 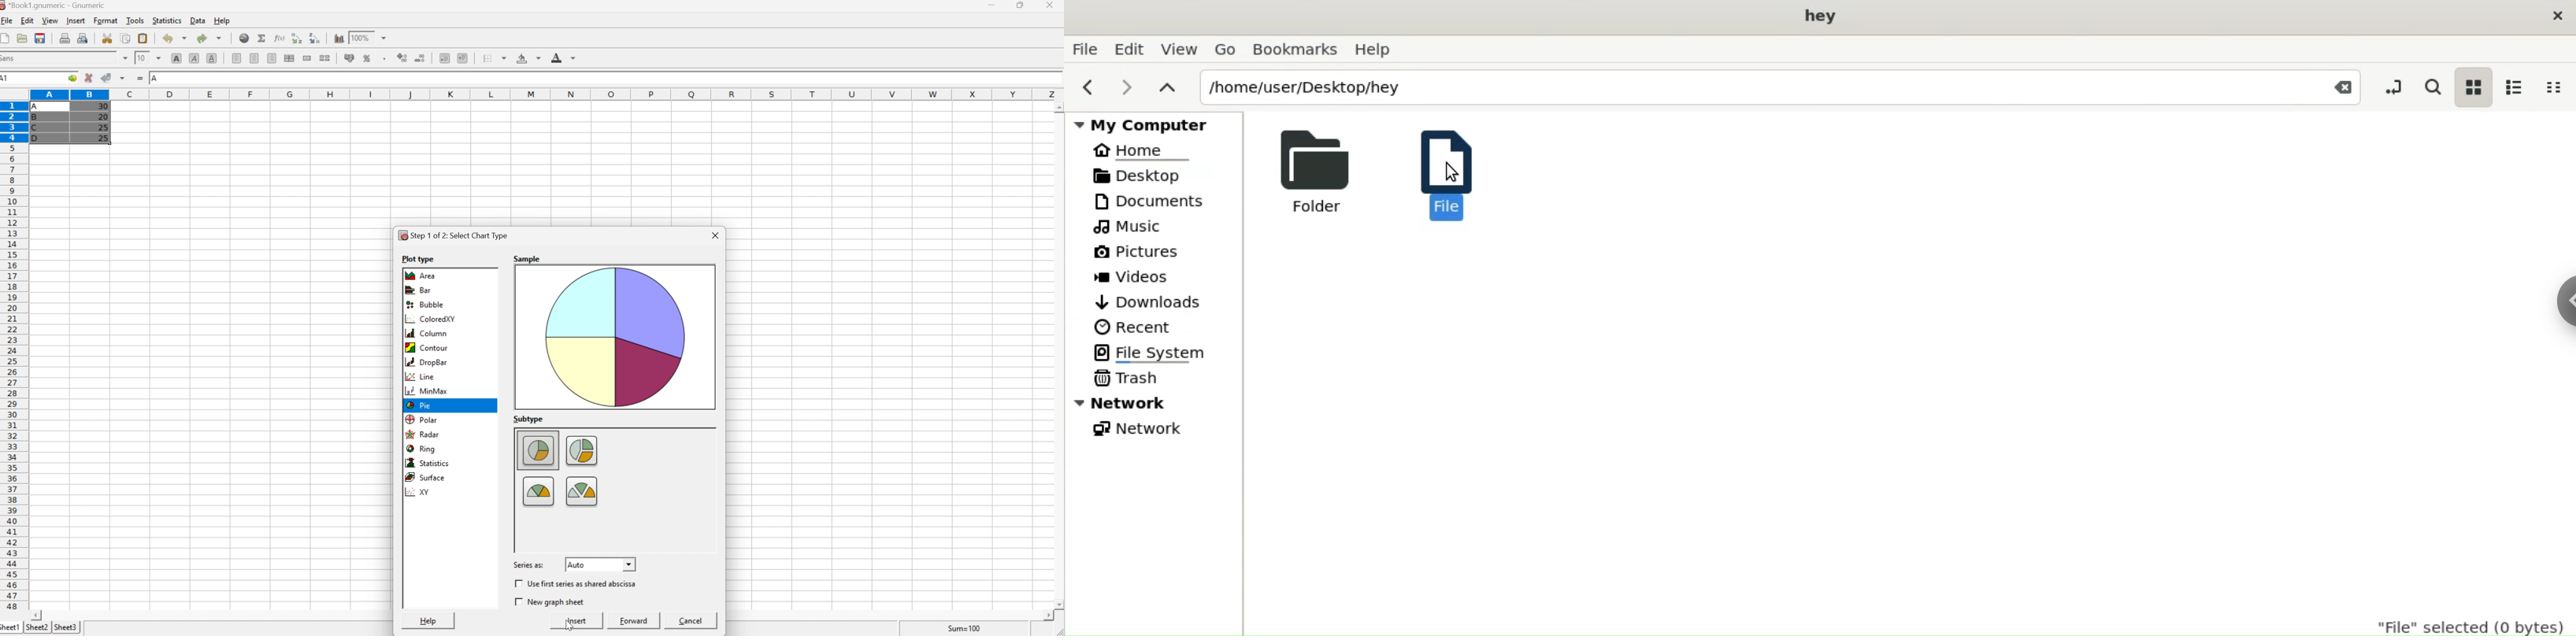 I want to click on Open a file, so click(x=22, y=38).